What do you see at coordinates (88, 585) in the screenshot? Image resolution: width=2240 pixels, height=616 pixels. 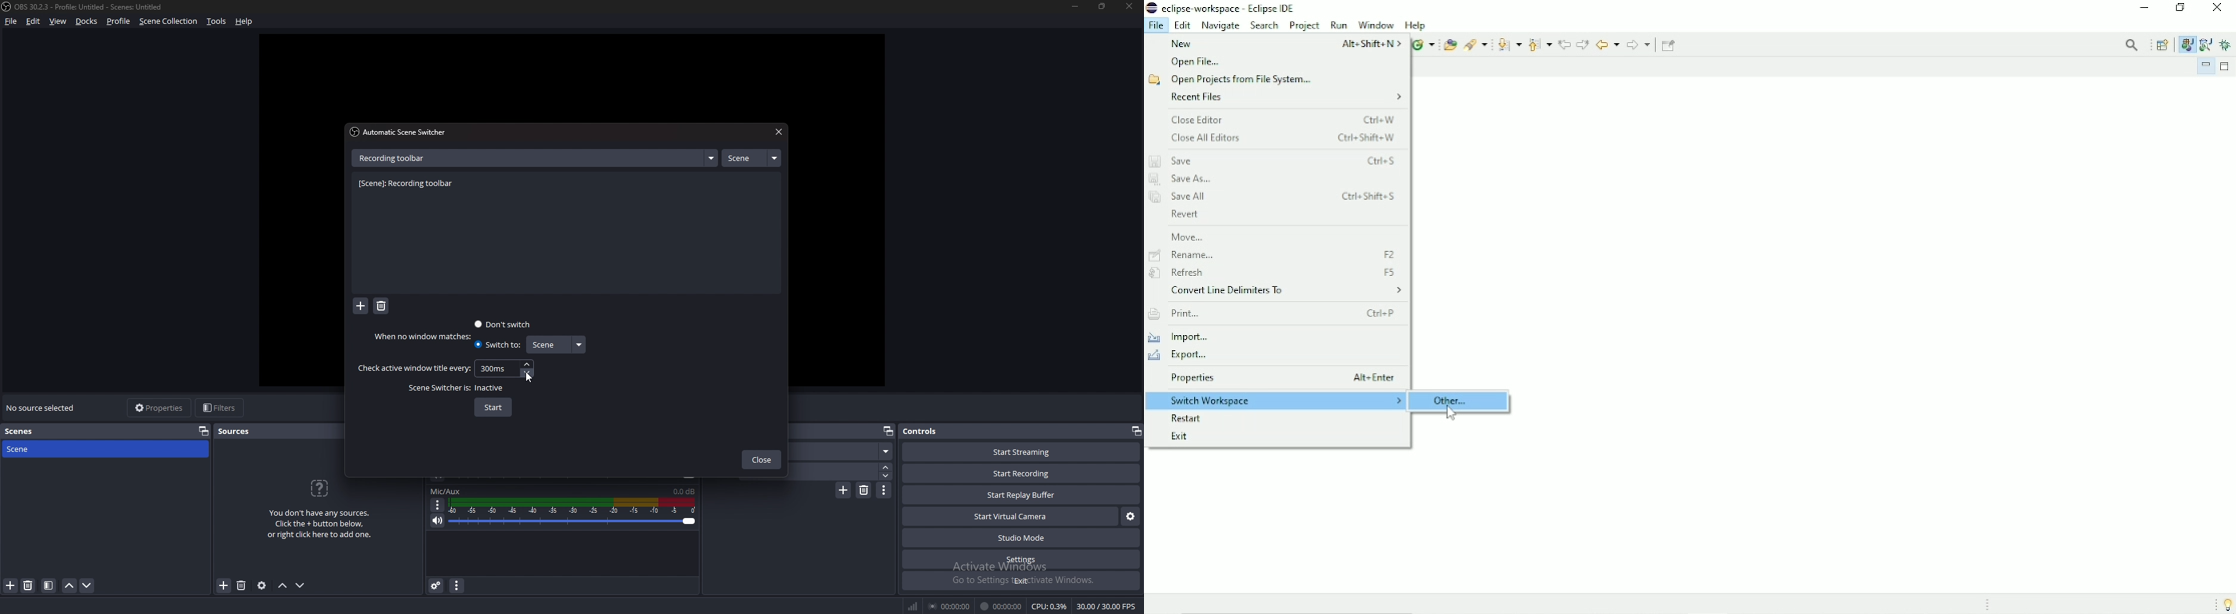 I see `move scene down` at bounding box center [88, 585].